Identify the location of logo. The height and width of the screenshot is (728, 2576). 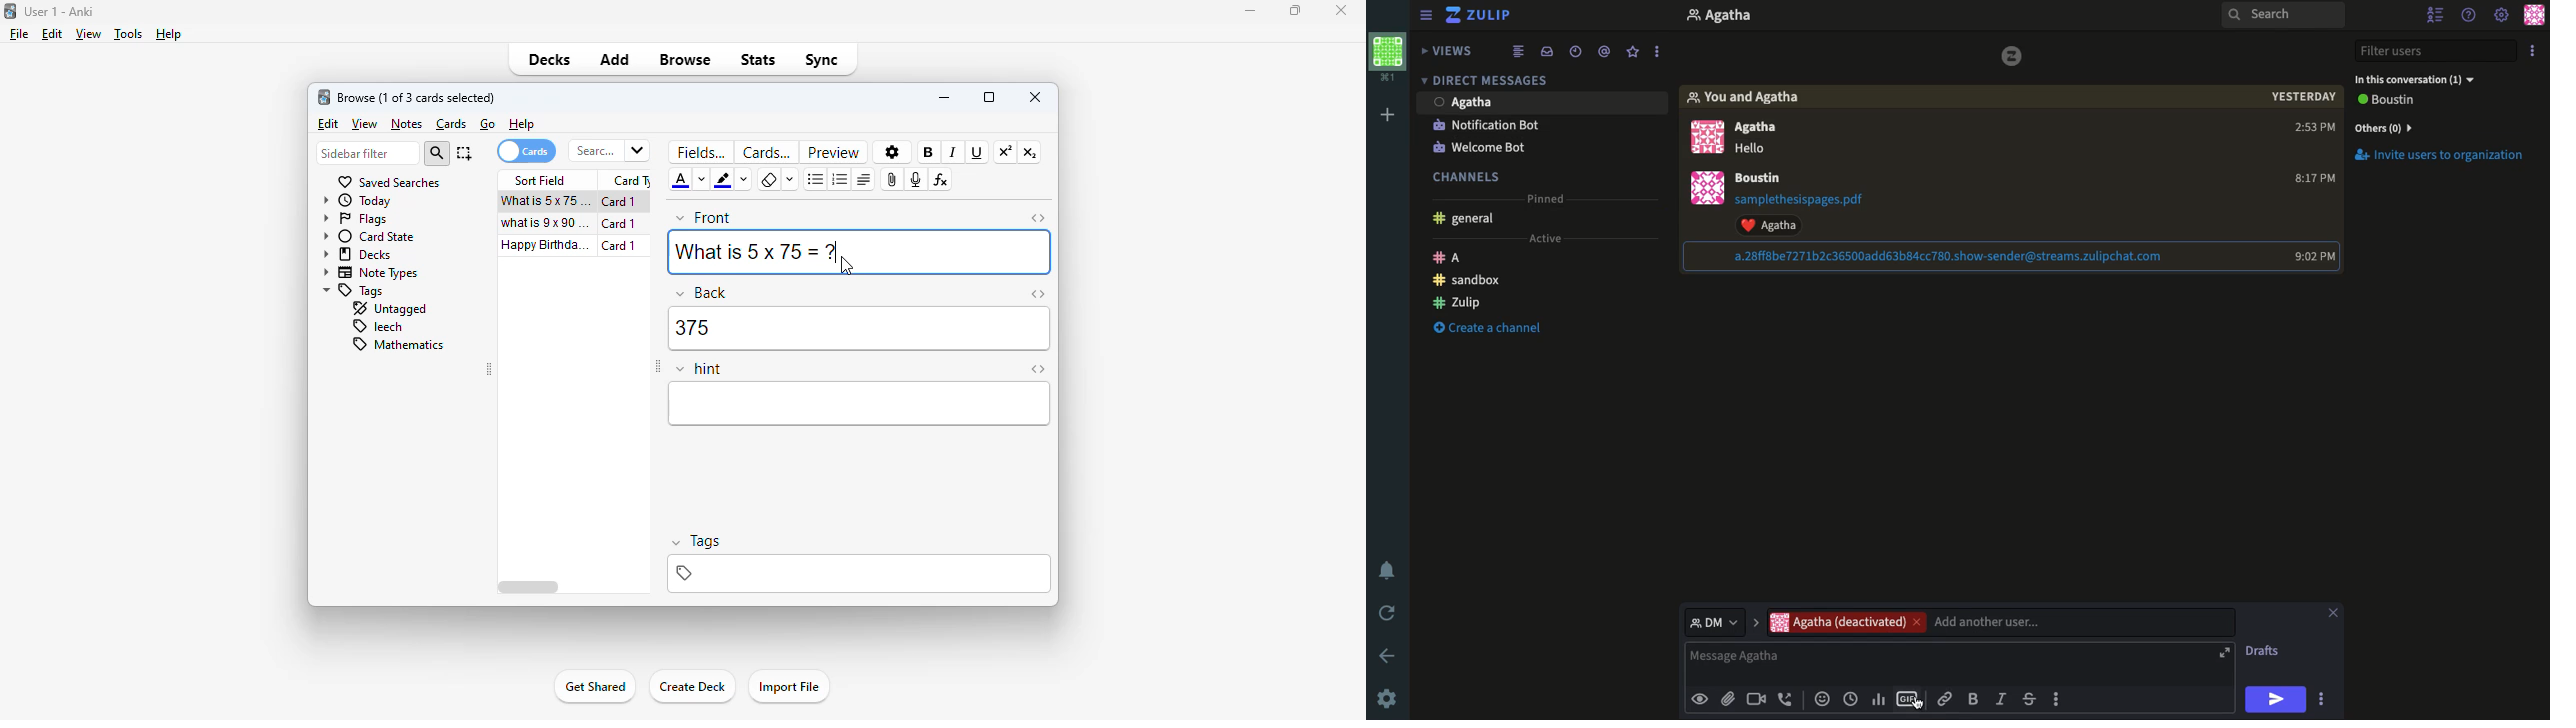
(10, 11).